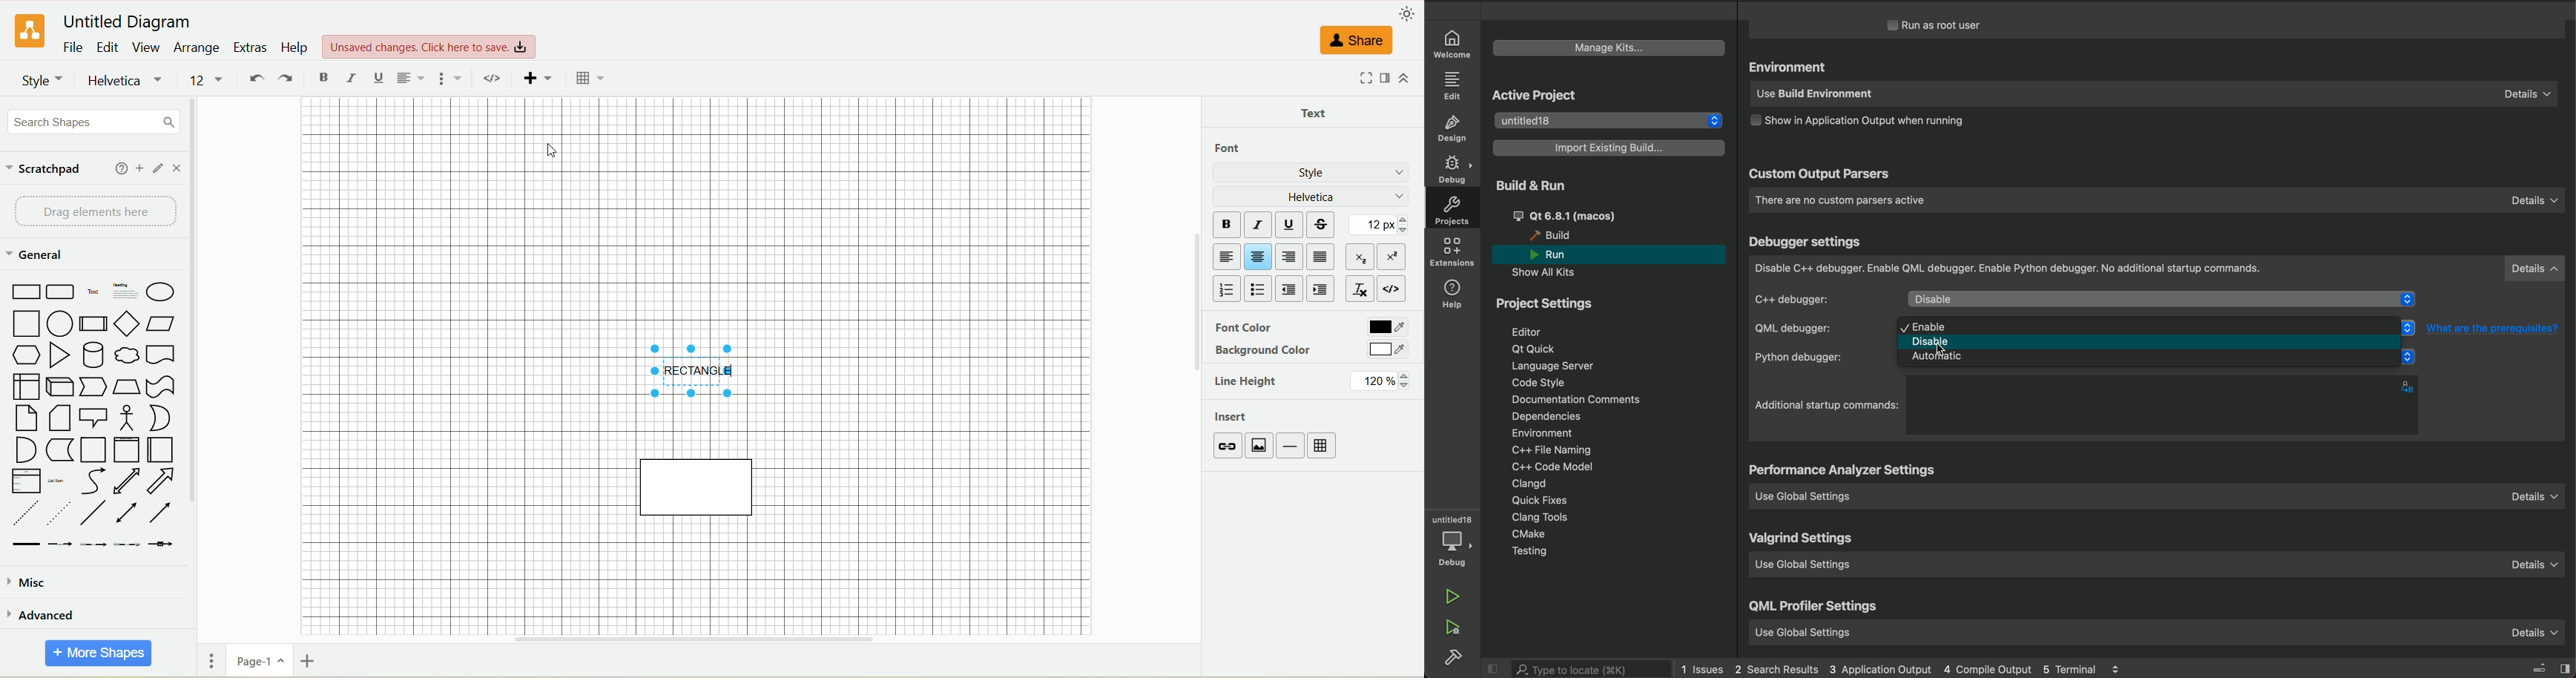 The image size is (2576, 700). I want to click on background color, so click(1310, 351).